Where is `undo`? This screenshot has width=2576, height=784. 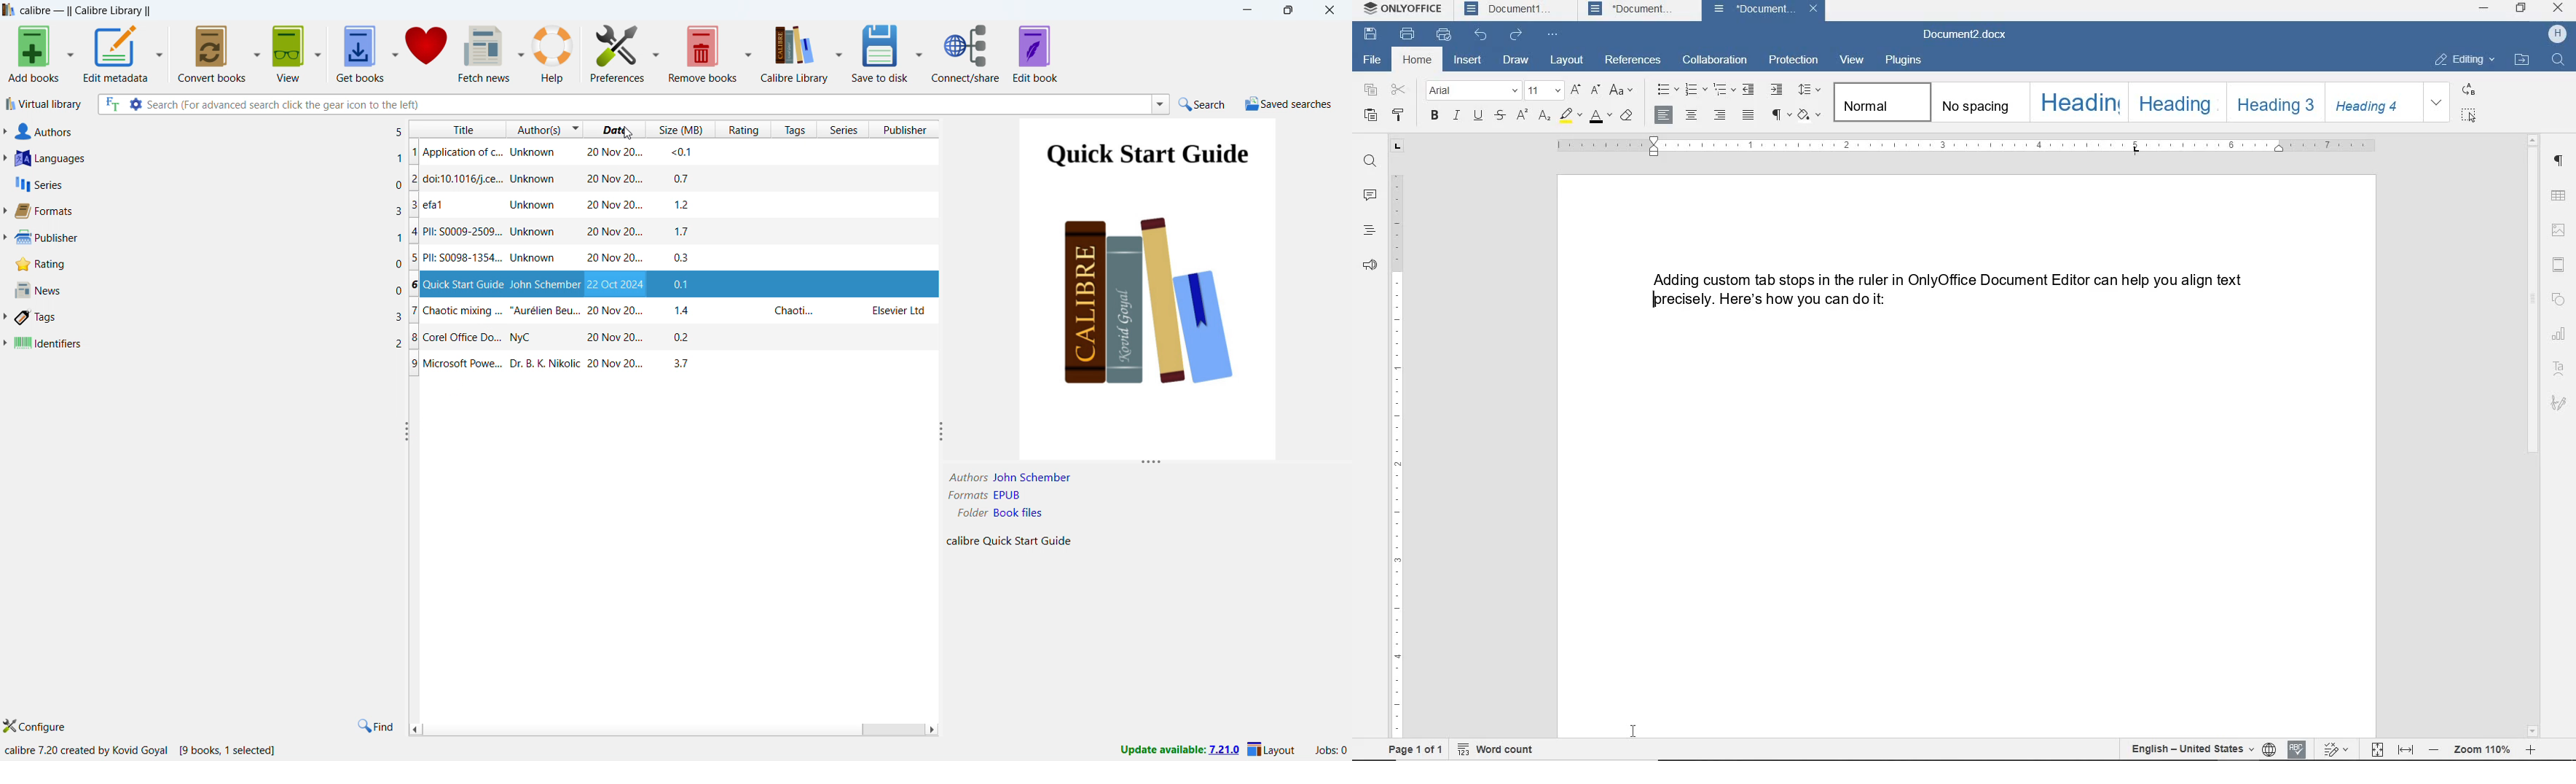 undo is located at coordinates (1481, 36).